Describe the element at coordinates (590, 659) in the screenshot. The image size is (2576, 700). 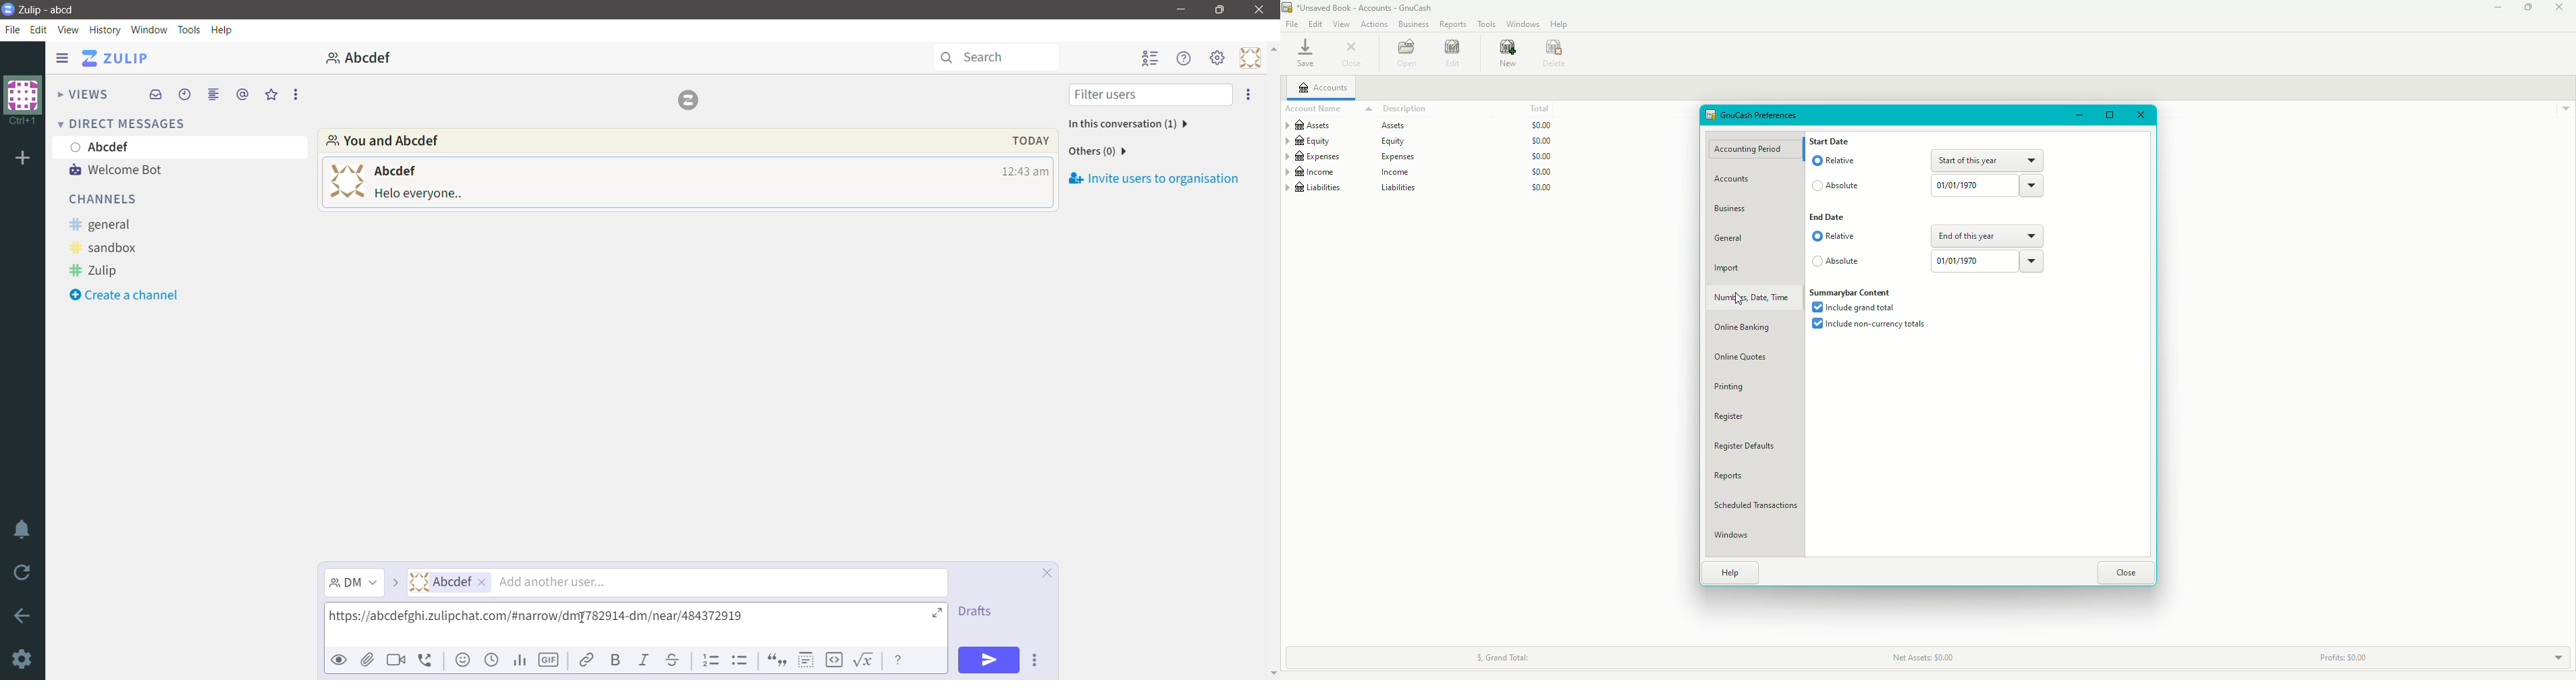
I see `` at that location.